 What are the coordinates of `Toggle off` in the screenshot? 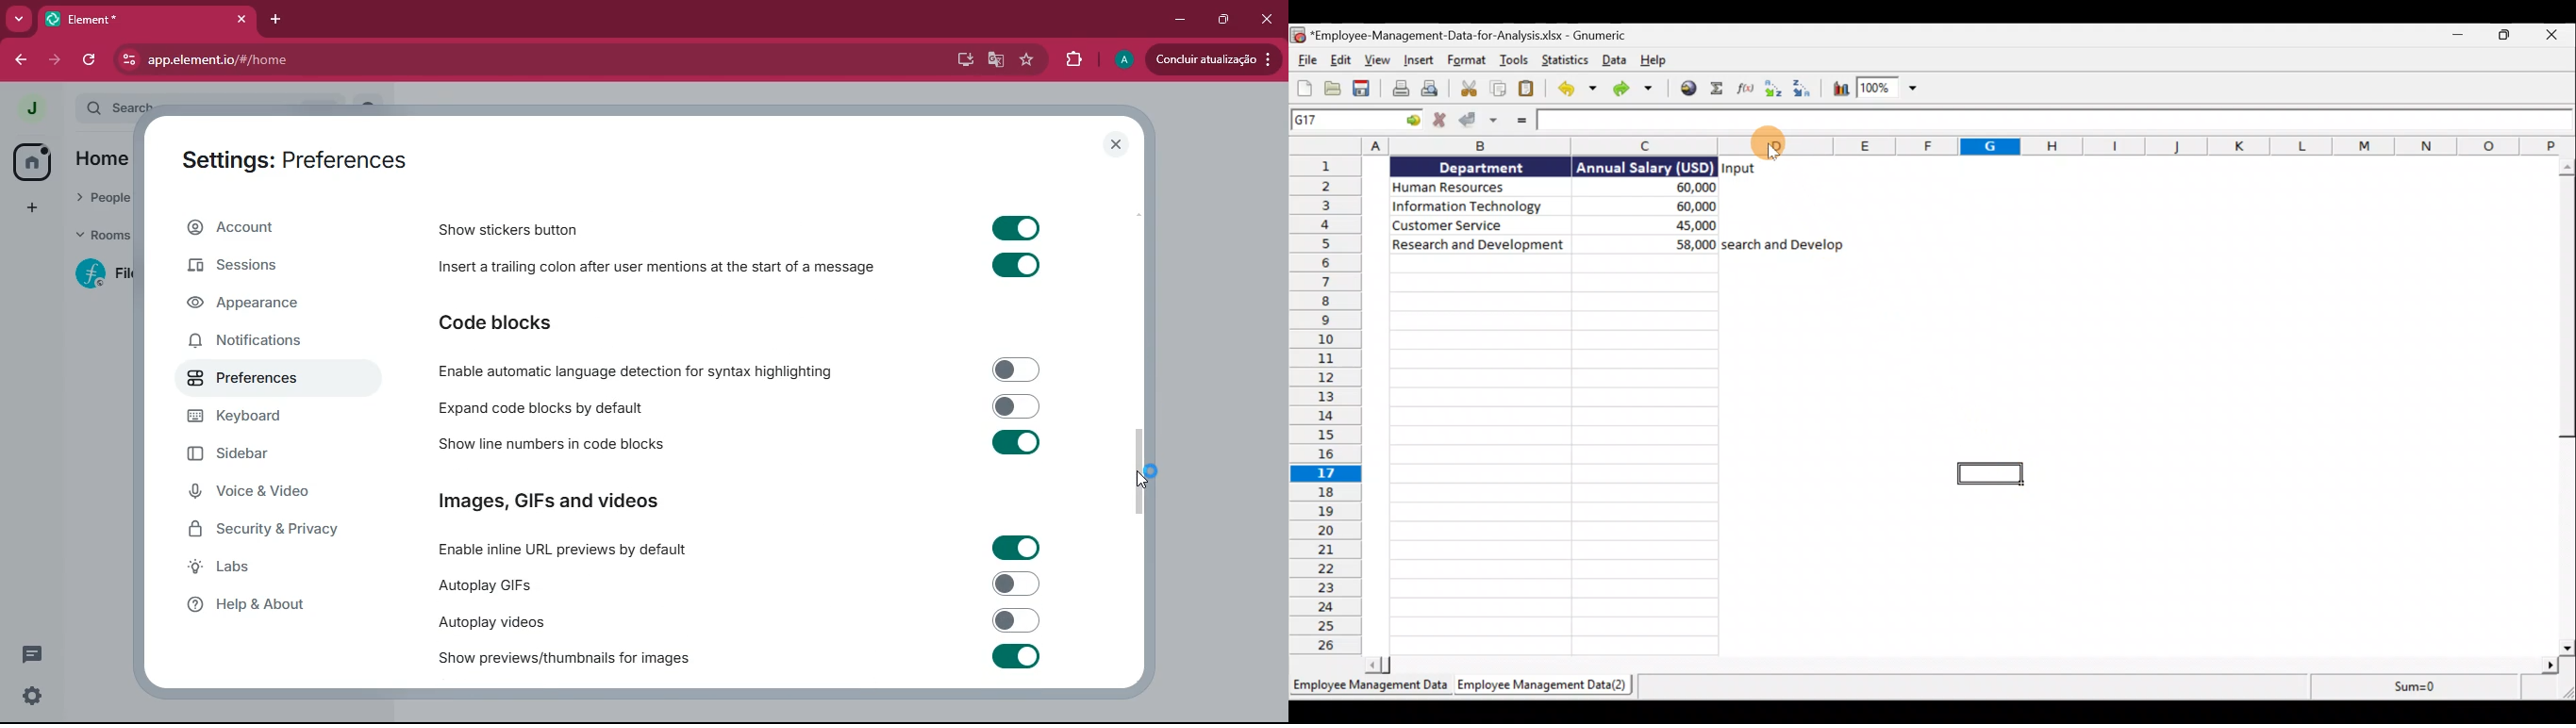 It's located at (1015, 370).